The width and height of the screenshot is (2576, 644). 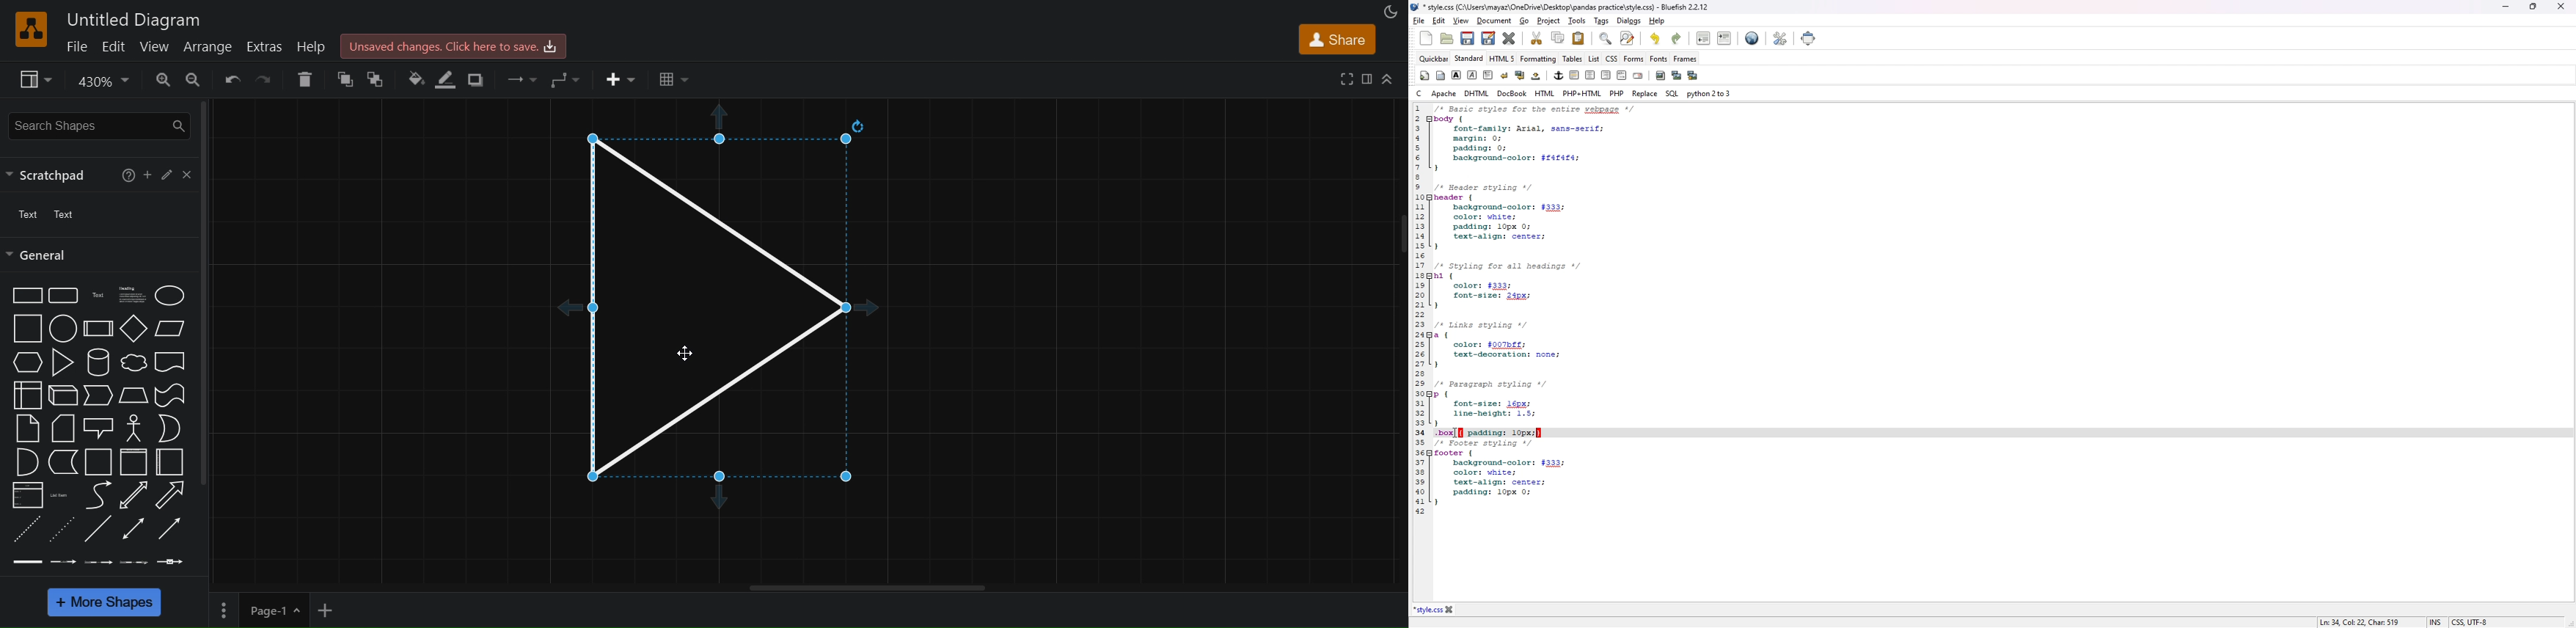 I want to click on logo, so click(x=29, y=29).